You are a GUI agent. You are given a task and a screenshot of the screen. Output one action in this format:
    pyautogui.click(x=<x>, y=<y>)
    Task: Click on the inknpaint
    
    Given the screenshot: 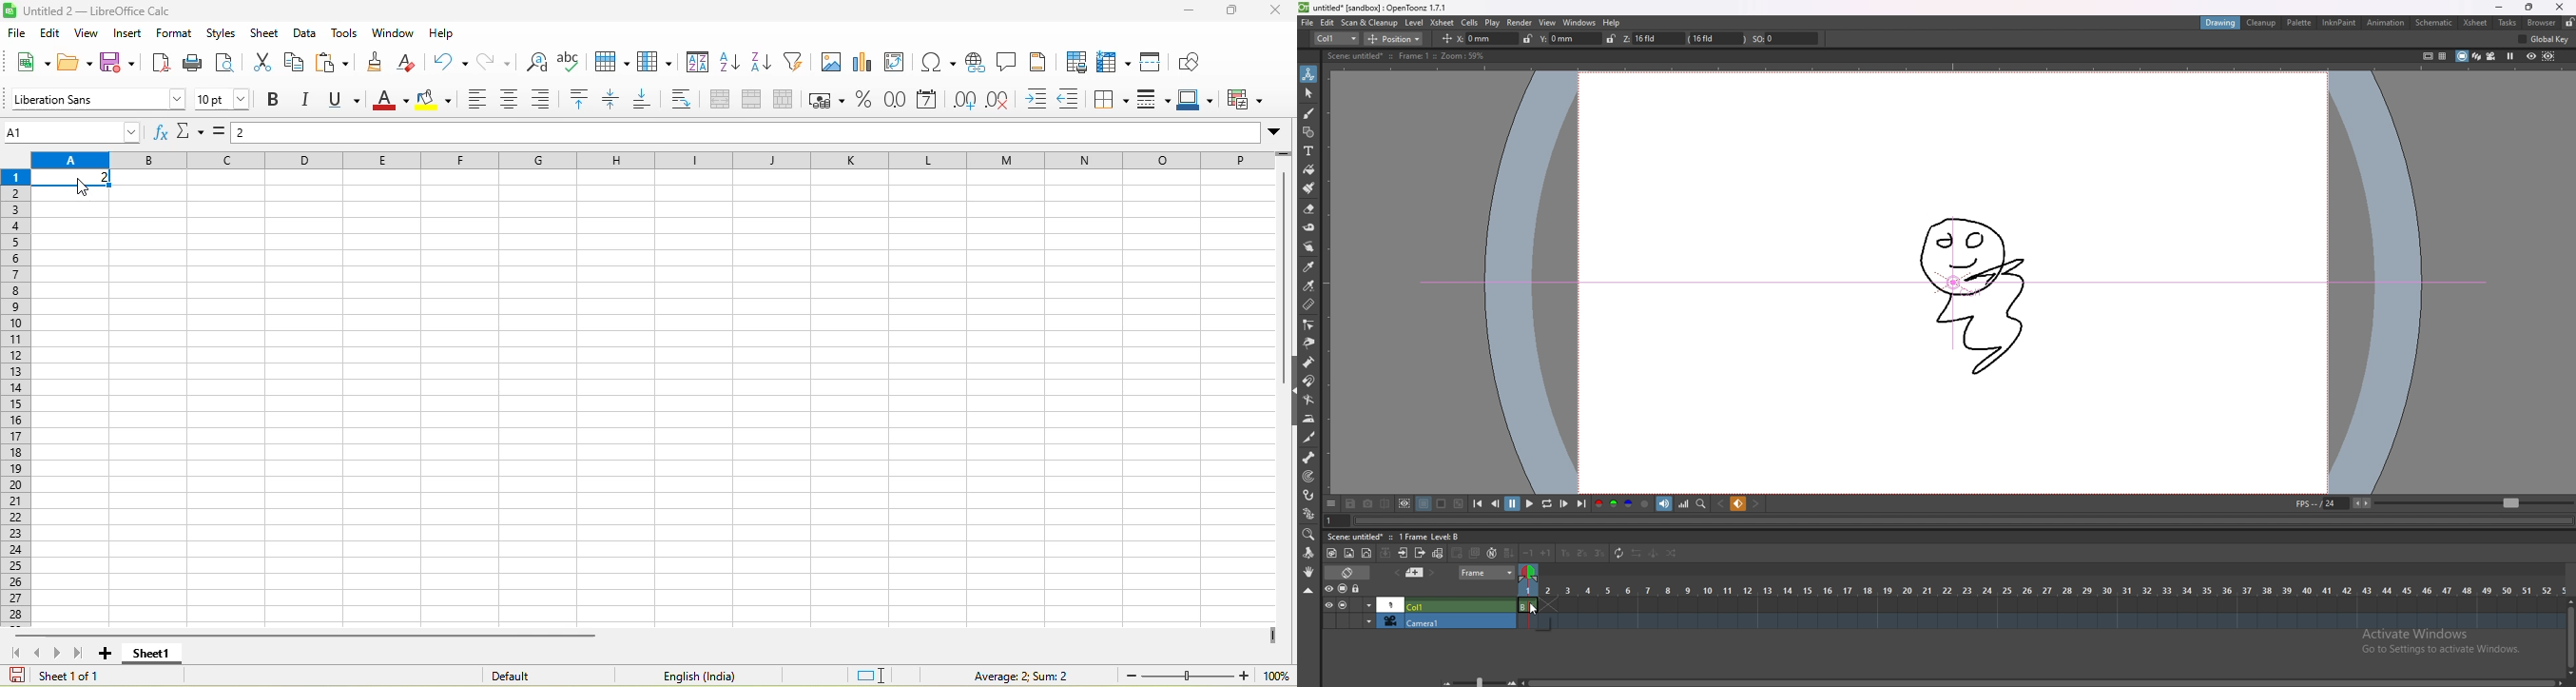 What is the action you would take?
    pyautogui.click(x=2340, y=23)
    